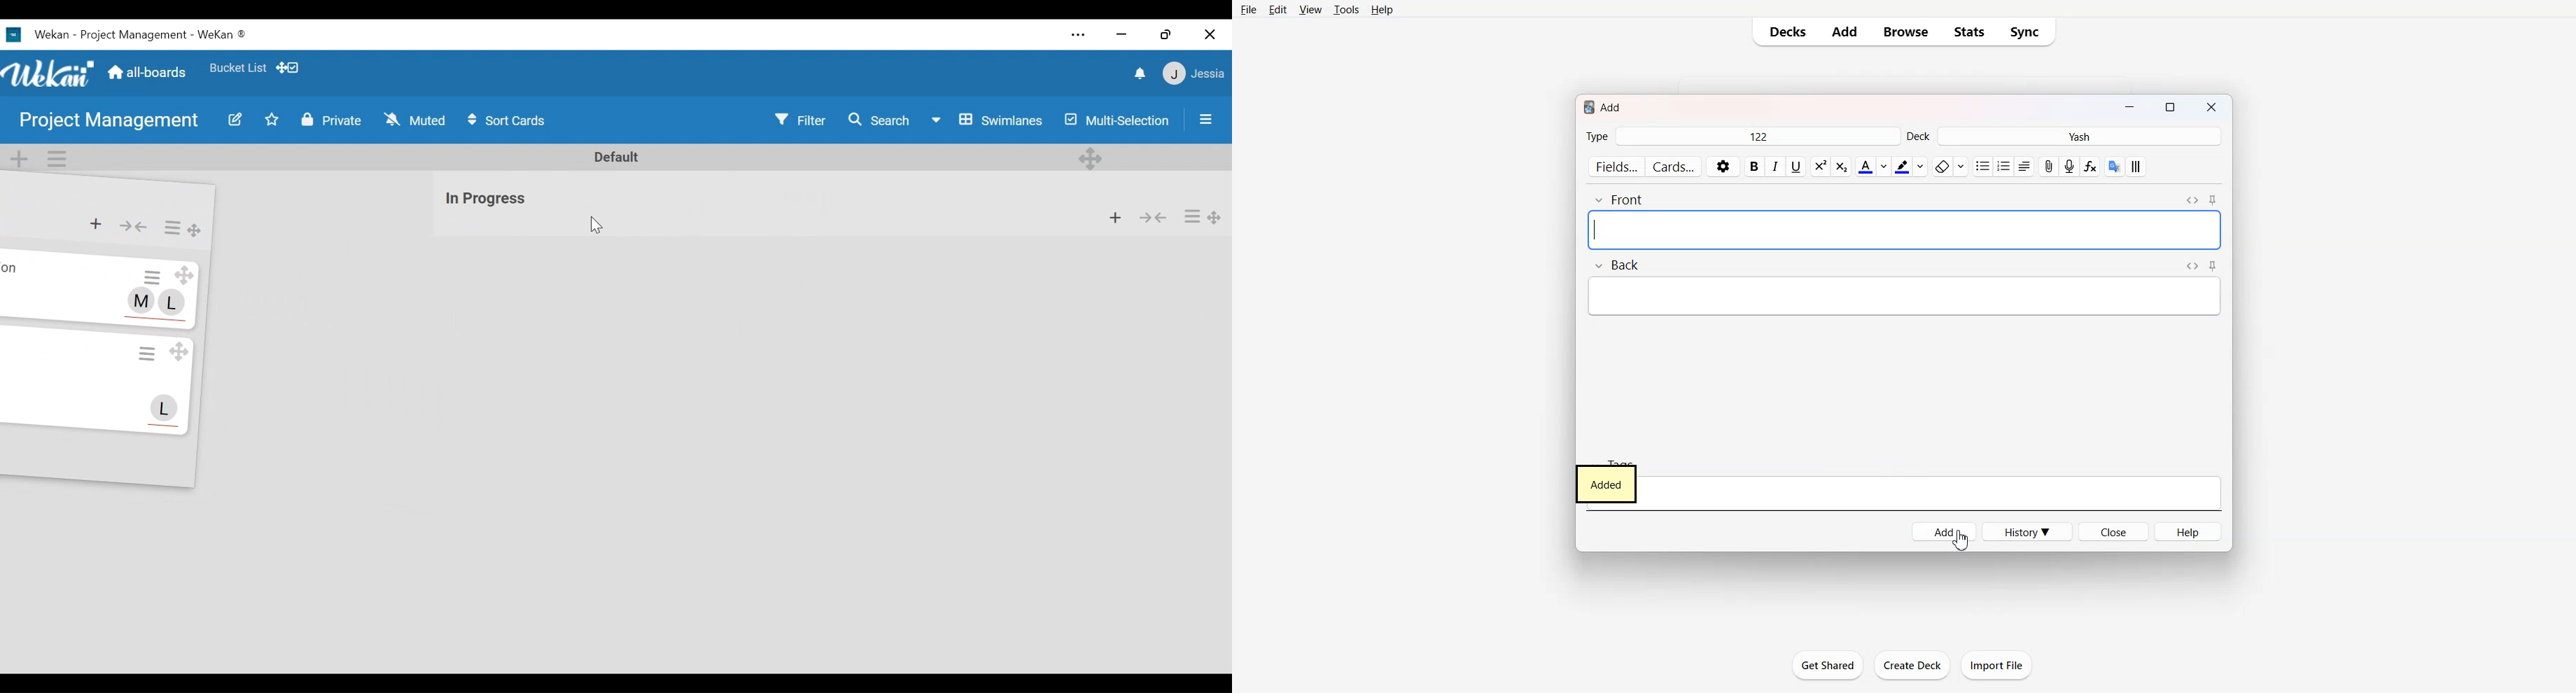 The width and height of the screenshot is (2576, 700). What do you see at coordinates (1623, 200) in the screenshot?
I see `Front` at bounding box center [1623, 200].